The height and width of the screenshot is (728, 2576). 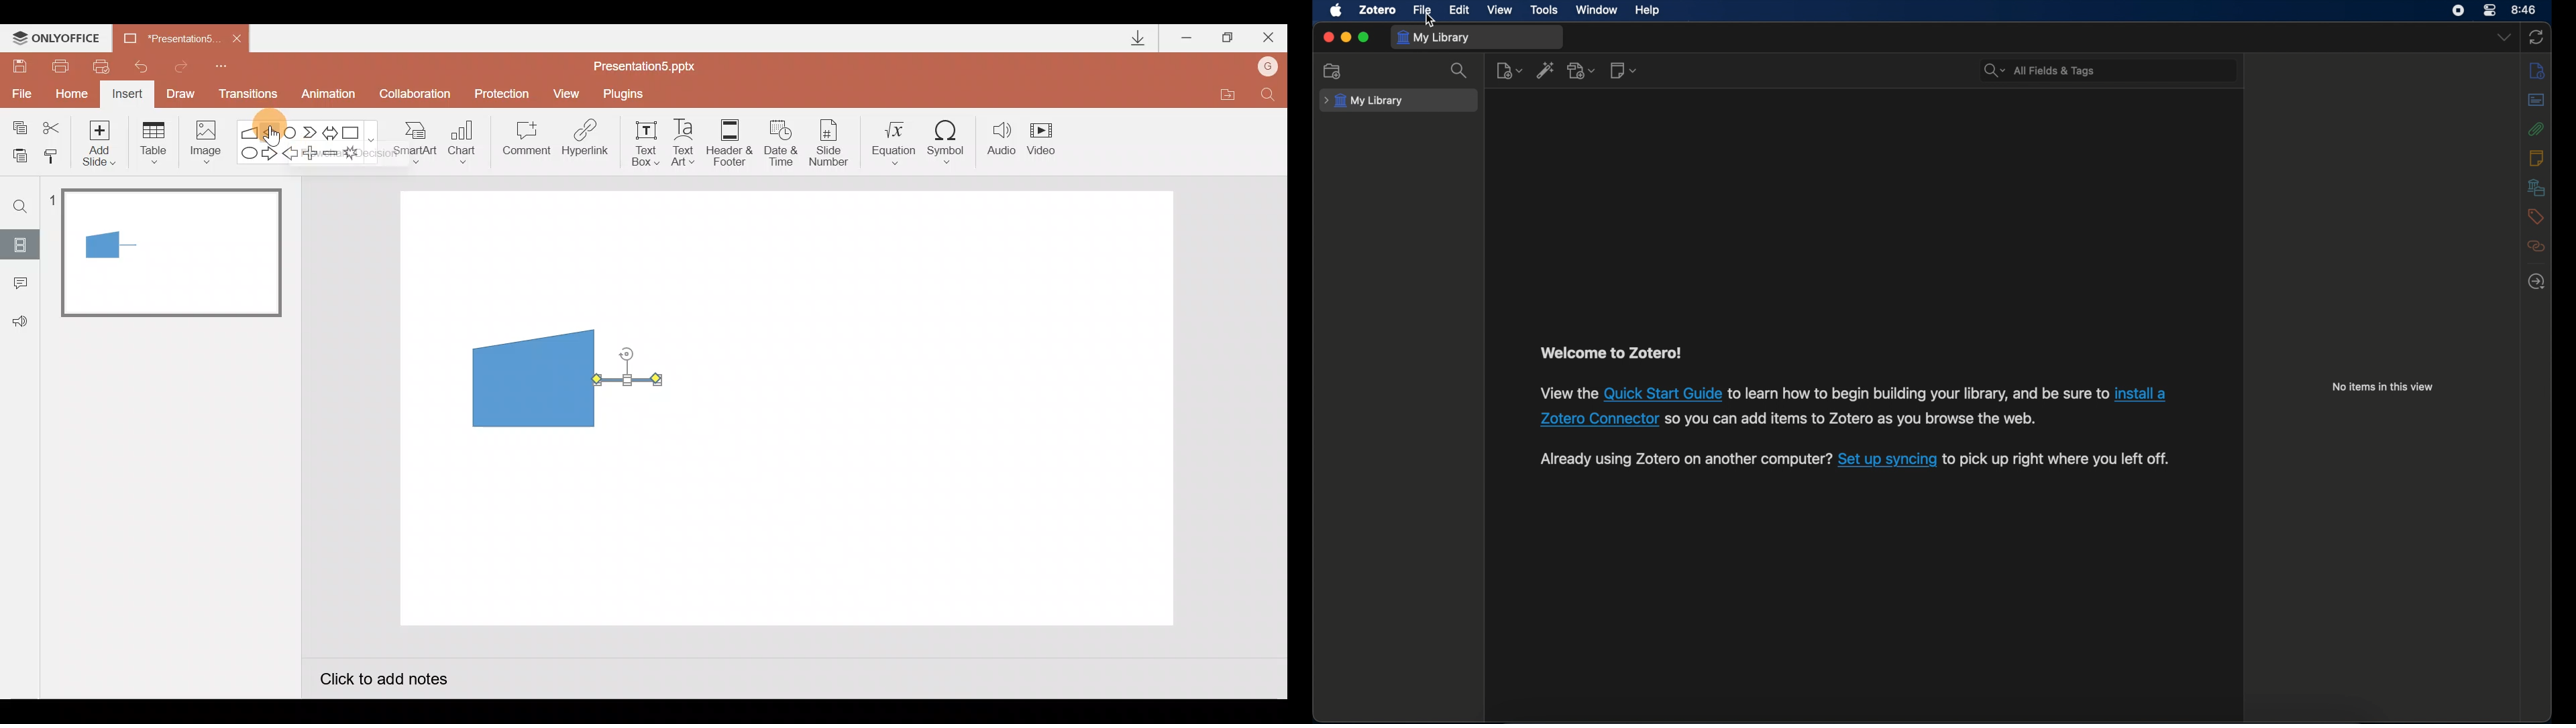 What do you see at coordinates (1188, 39) in the screenshot?
I see `Minimize` at bounding box center [1188, 39].